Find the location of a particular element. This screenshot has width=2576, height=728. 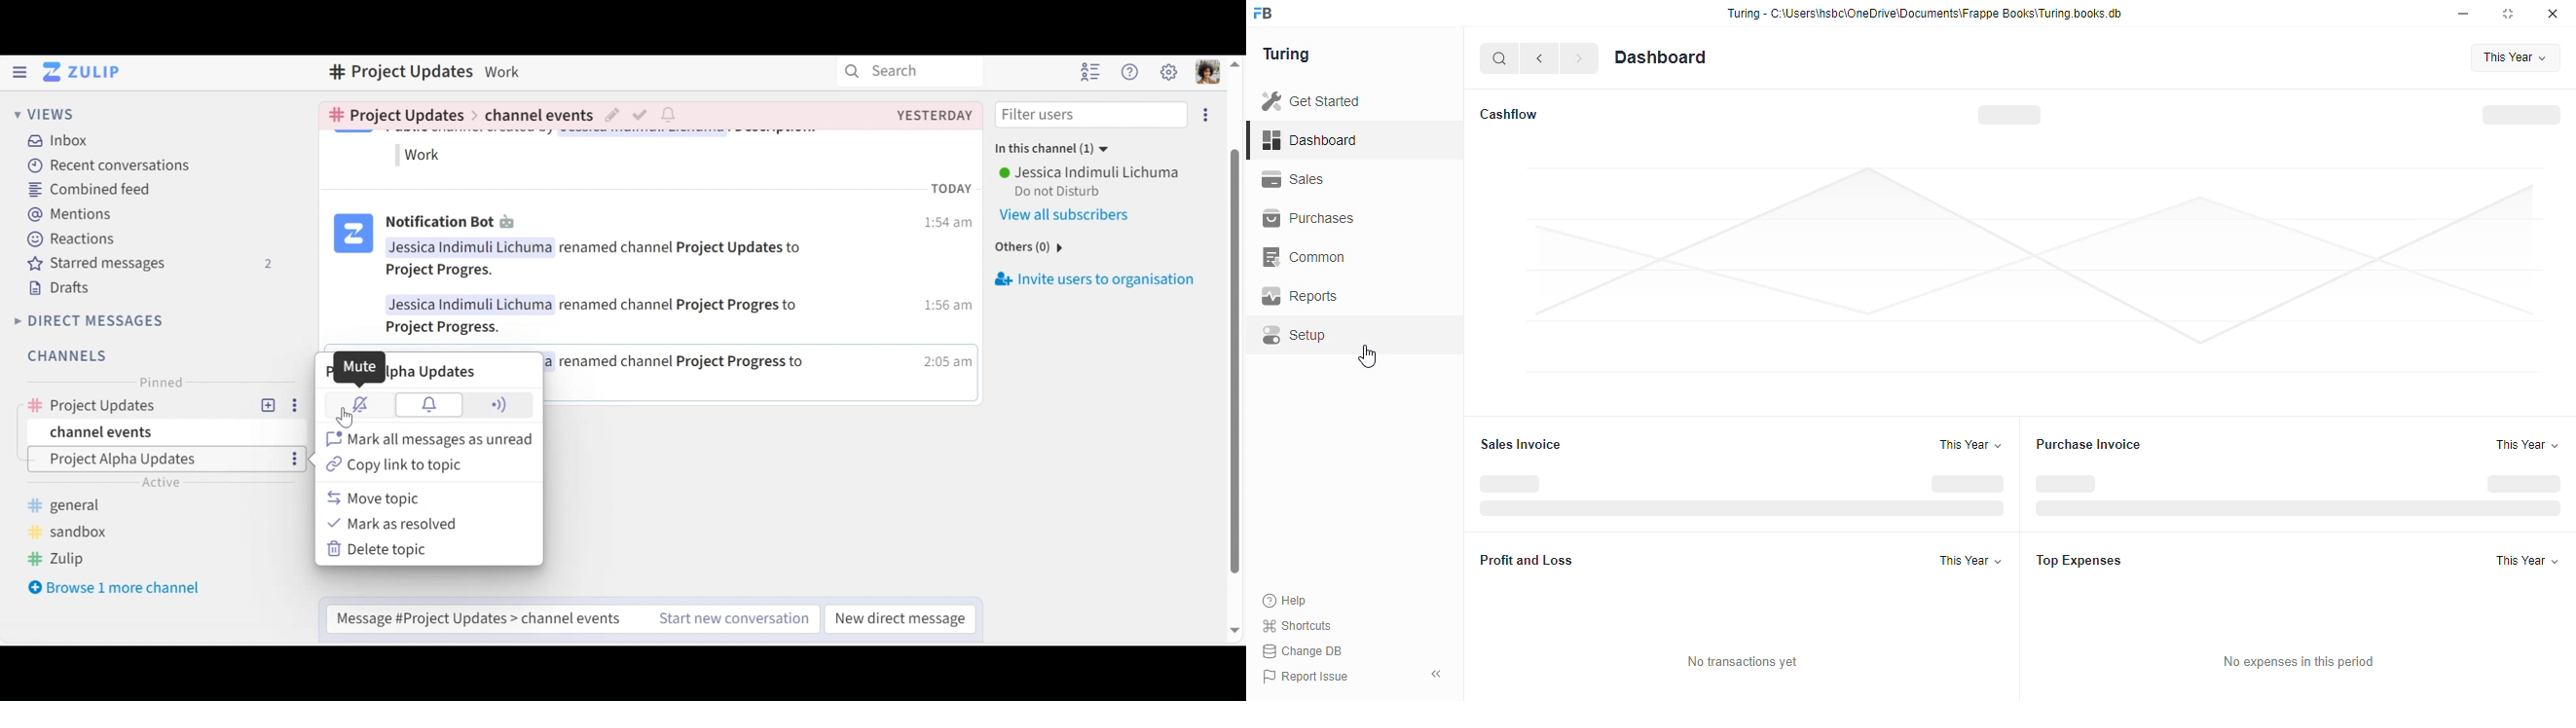

dashboard is located at coordinates (1661, 56).